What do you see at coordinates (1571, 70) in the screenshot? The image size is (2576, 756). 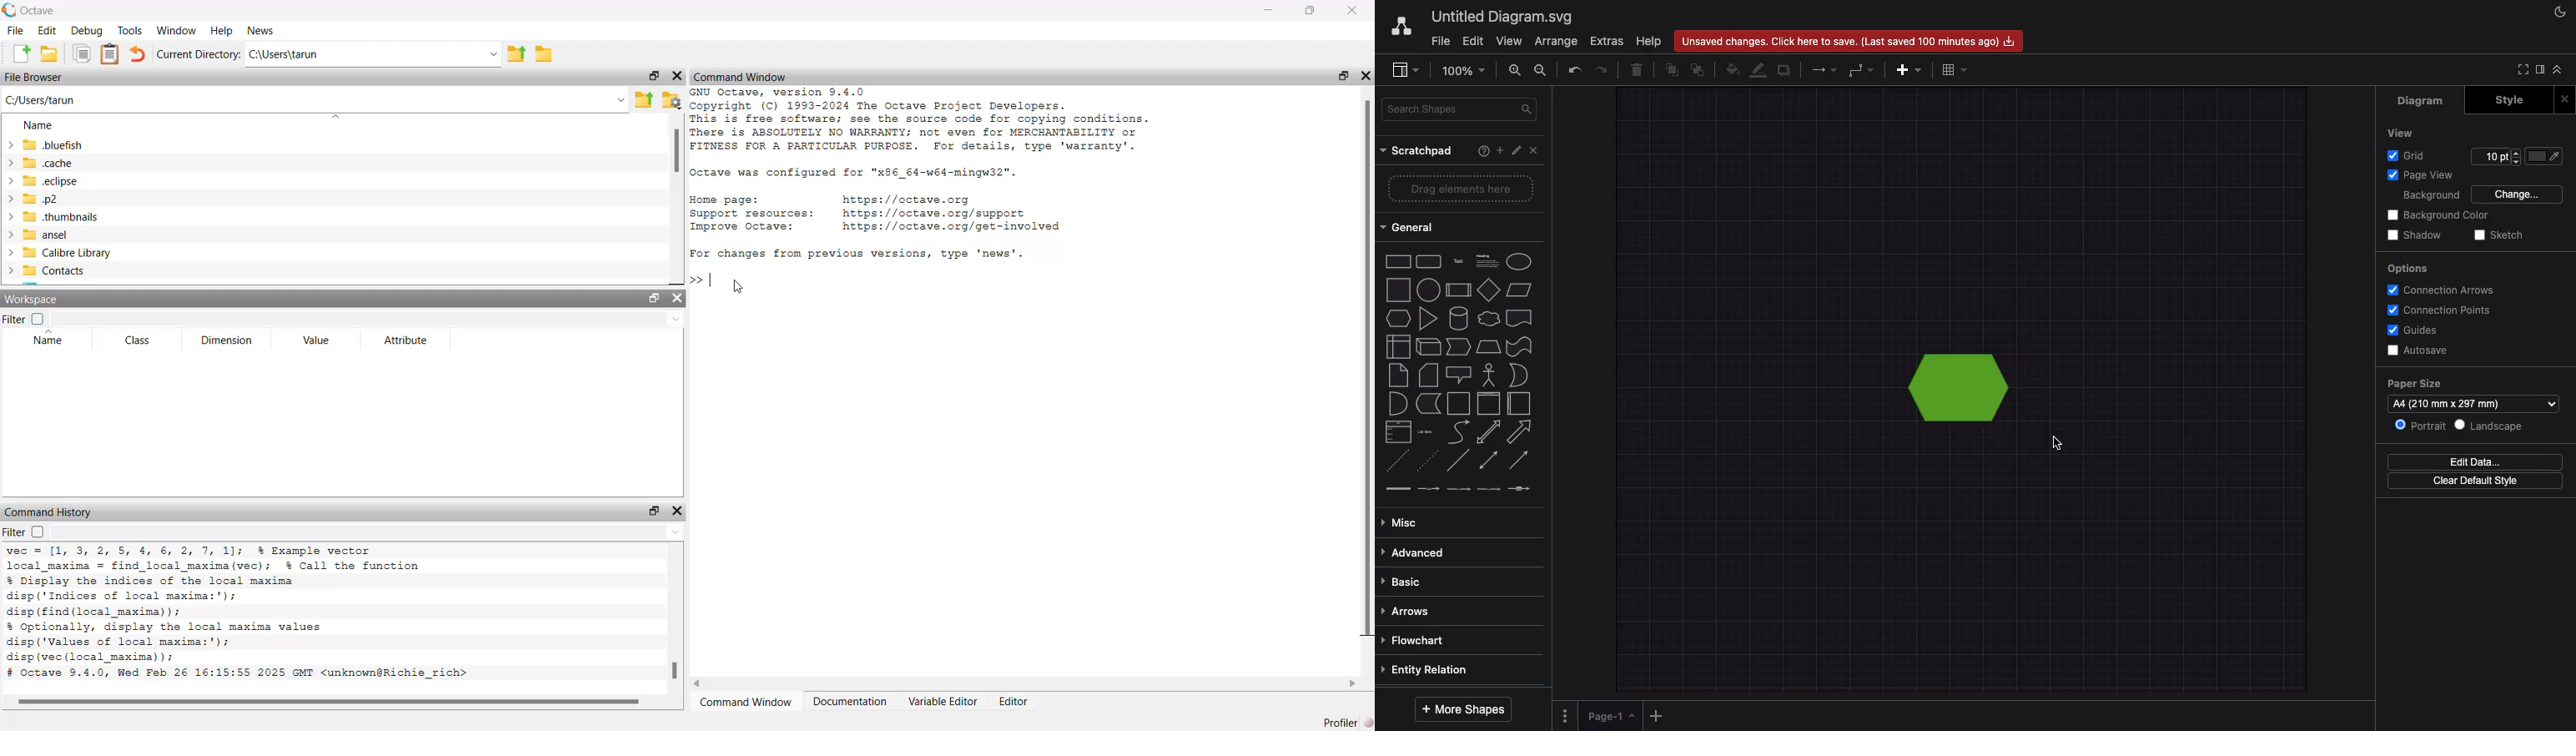 I see `Undo` at bounding box center [1571, 70].